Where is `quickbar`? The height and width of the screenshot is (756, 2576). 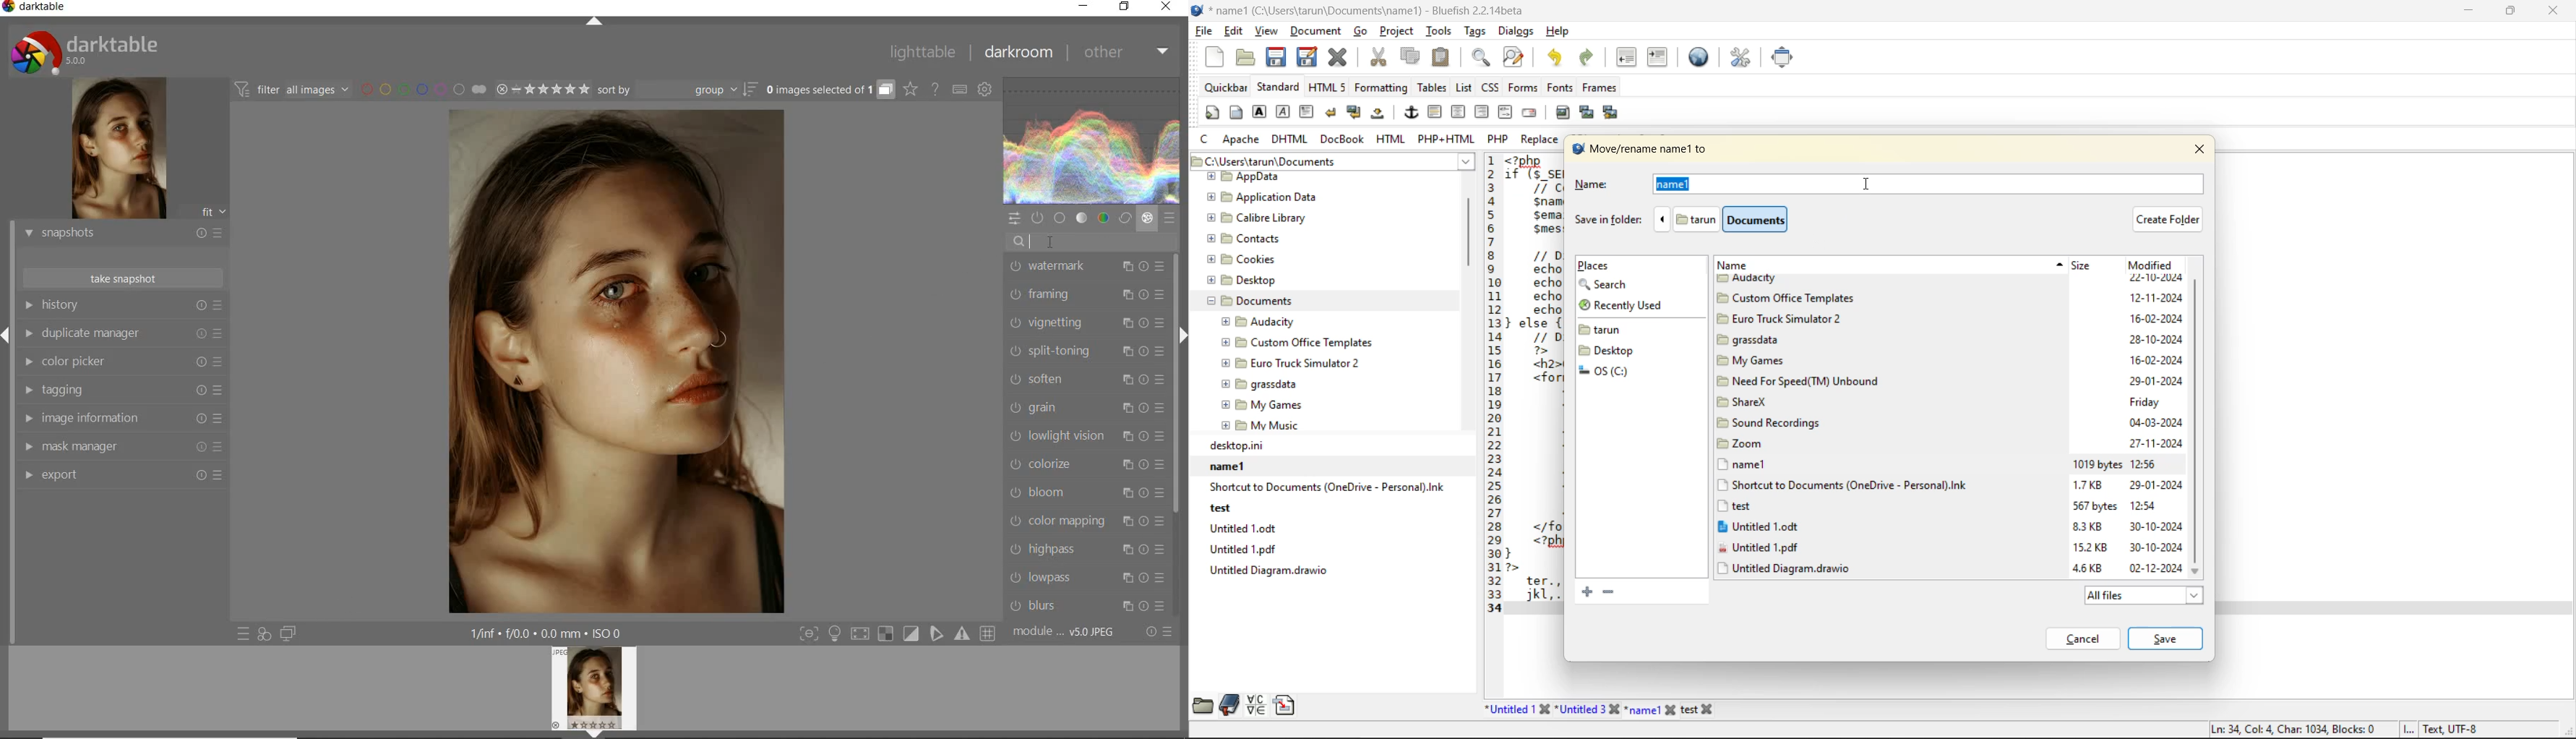 quickbar is located at coordinates (1224, 90).